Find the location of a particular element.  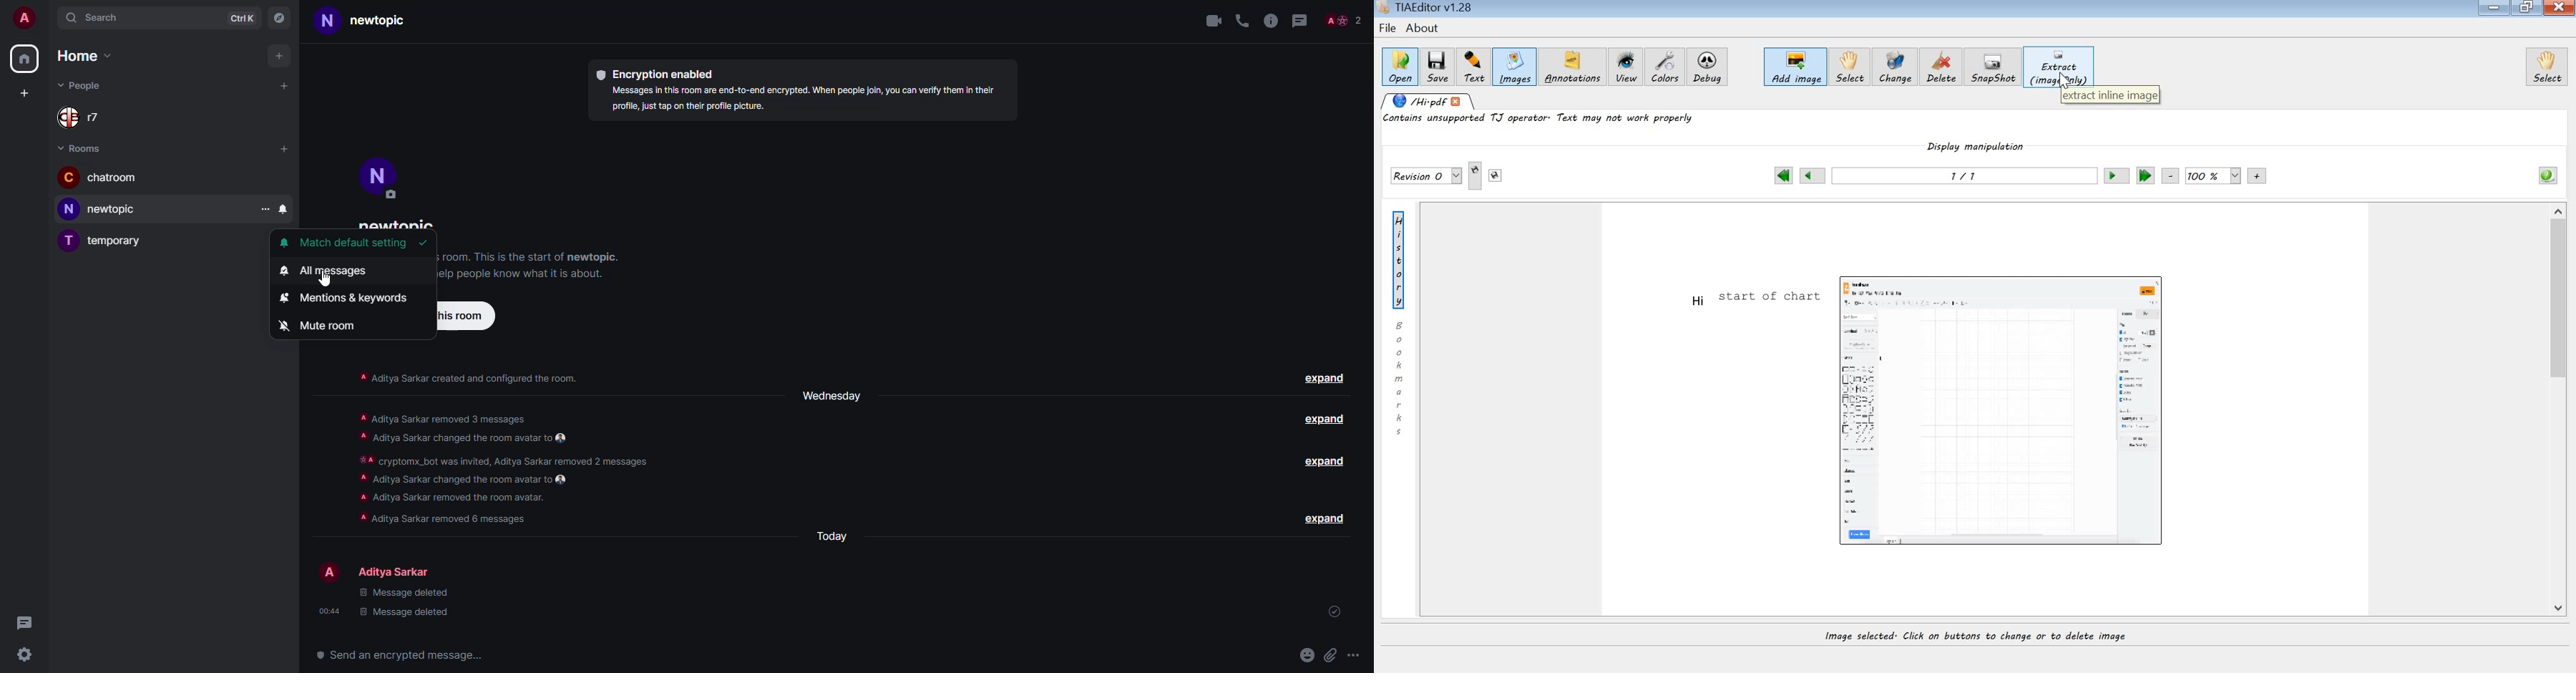

add is located at coordinates (282, 57).